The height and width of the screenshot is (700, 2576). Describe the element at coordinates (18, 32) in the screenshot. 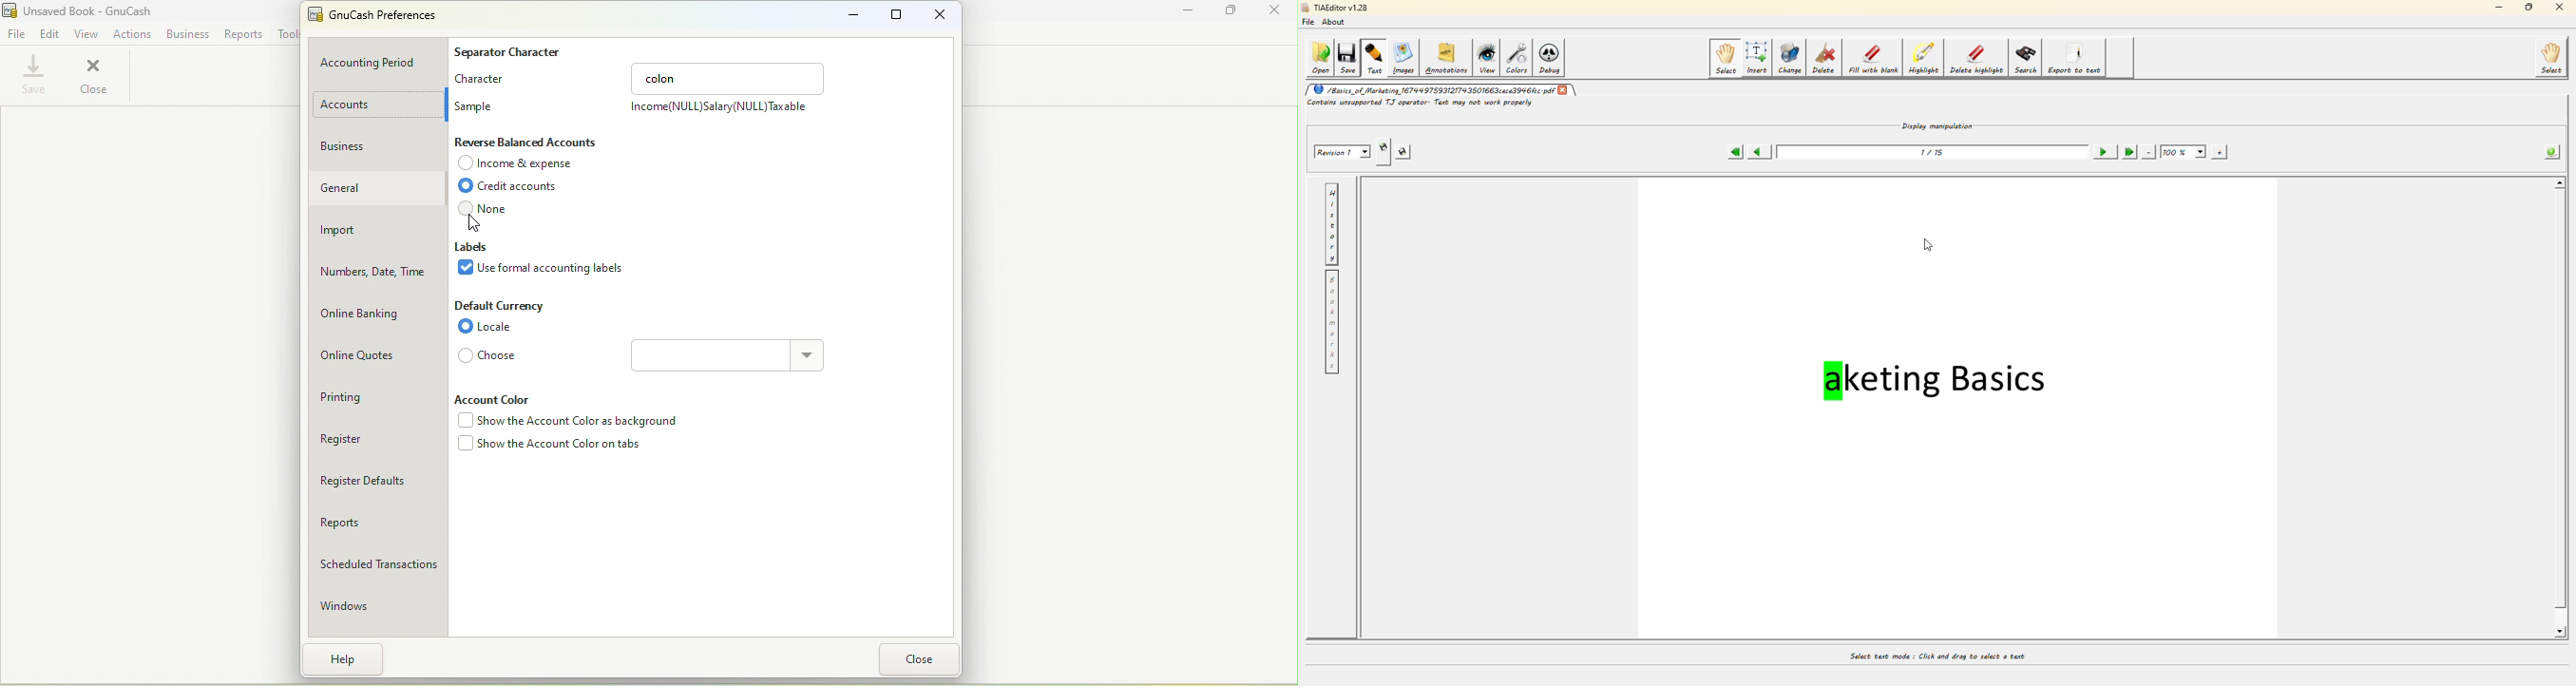

I see `File` at that location.